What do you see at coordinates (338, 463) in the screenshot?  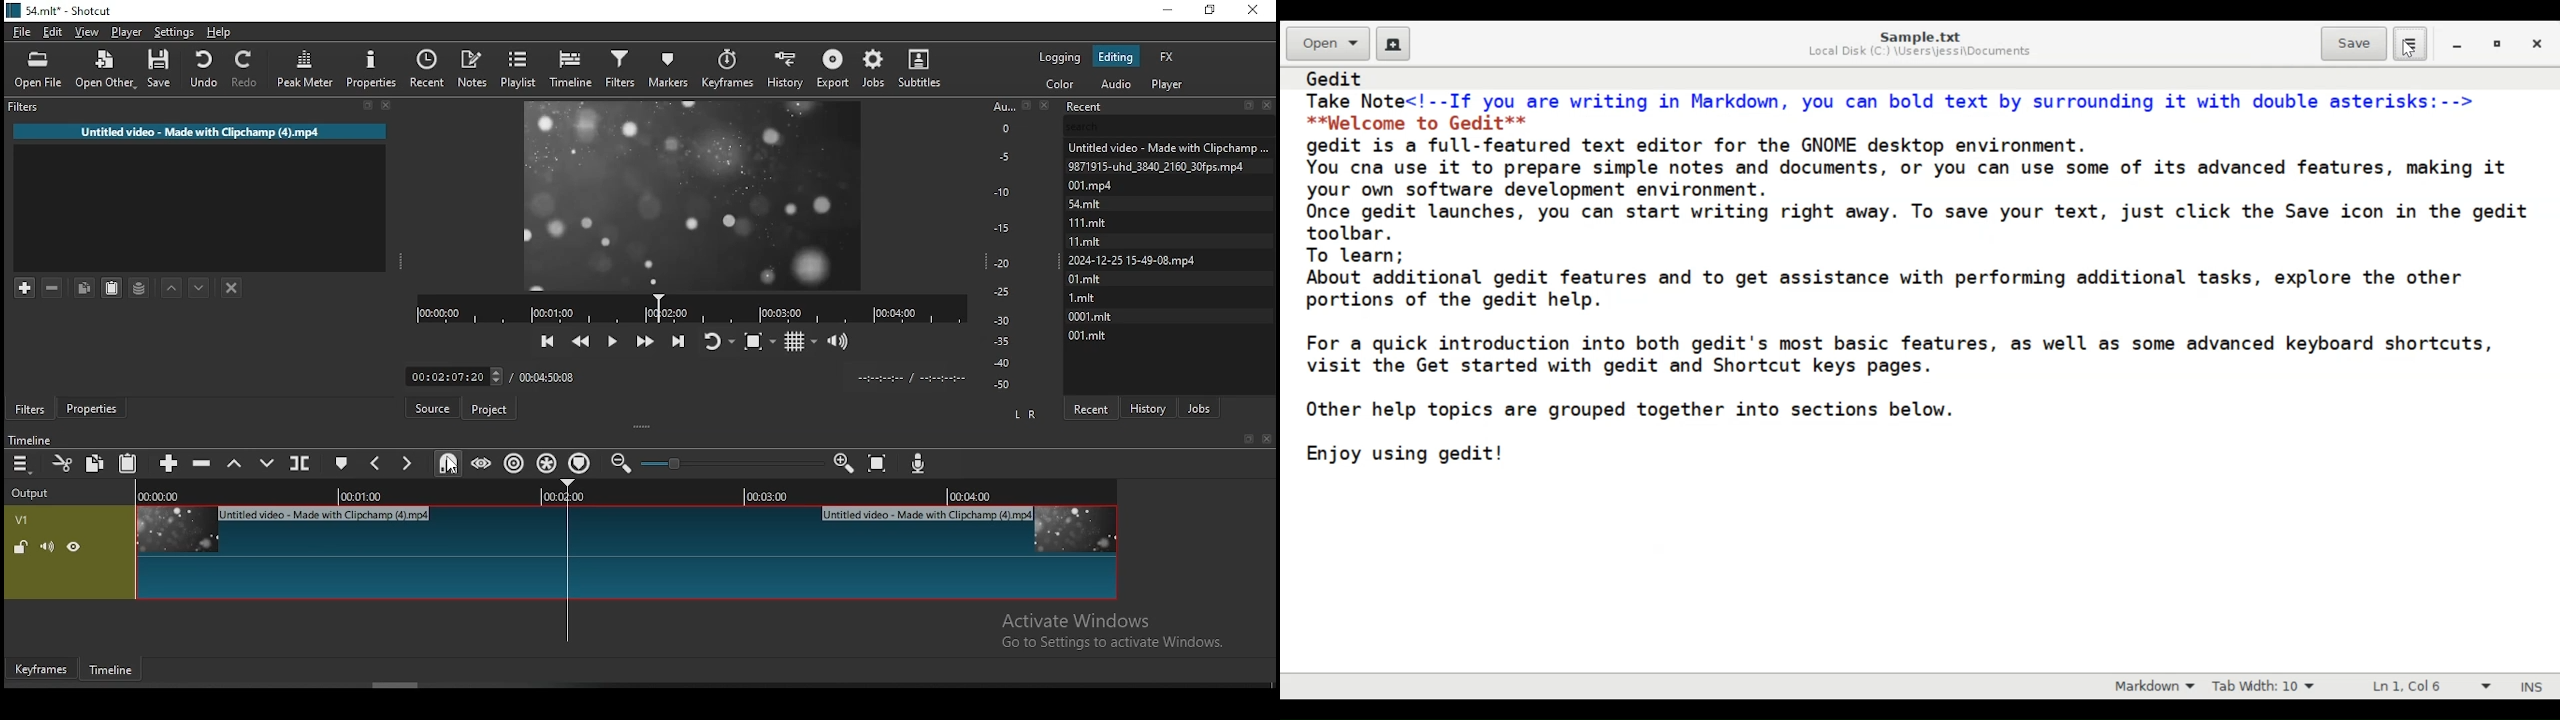 I see `create/edit marker` at bounding box center [338, 463].